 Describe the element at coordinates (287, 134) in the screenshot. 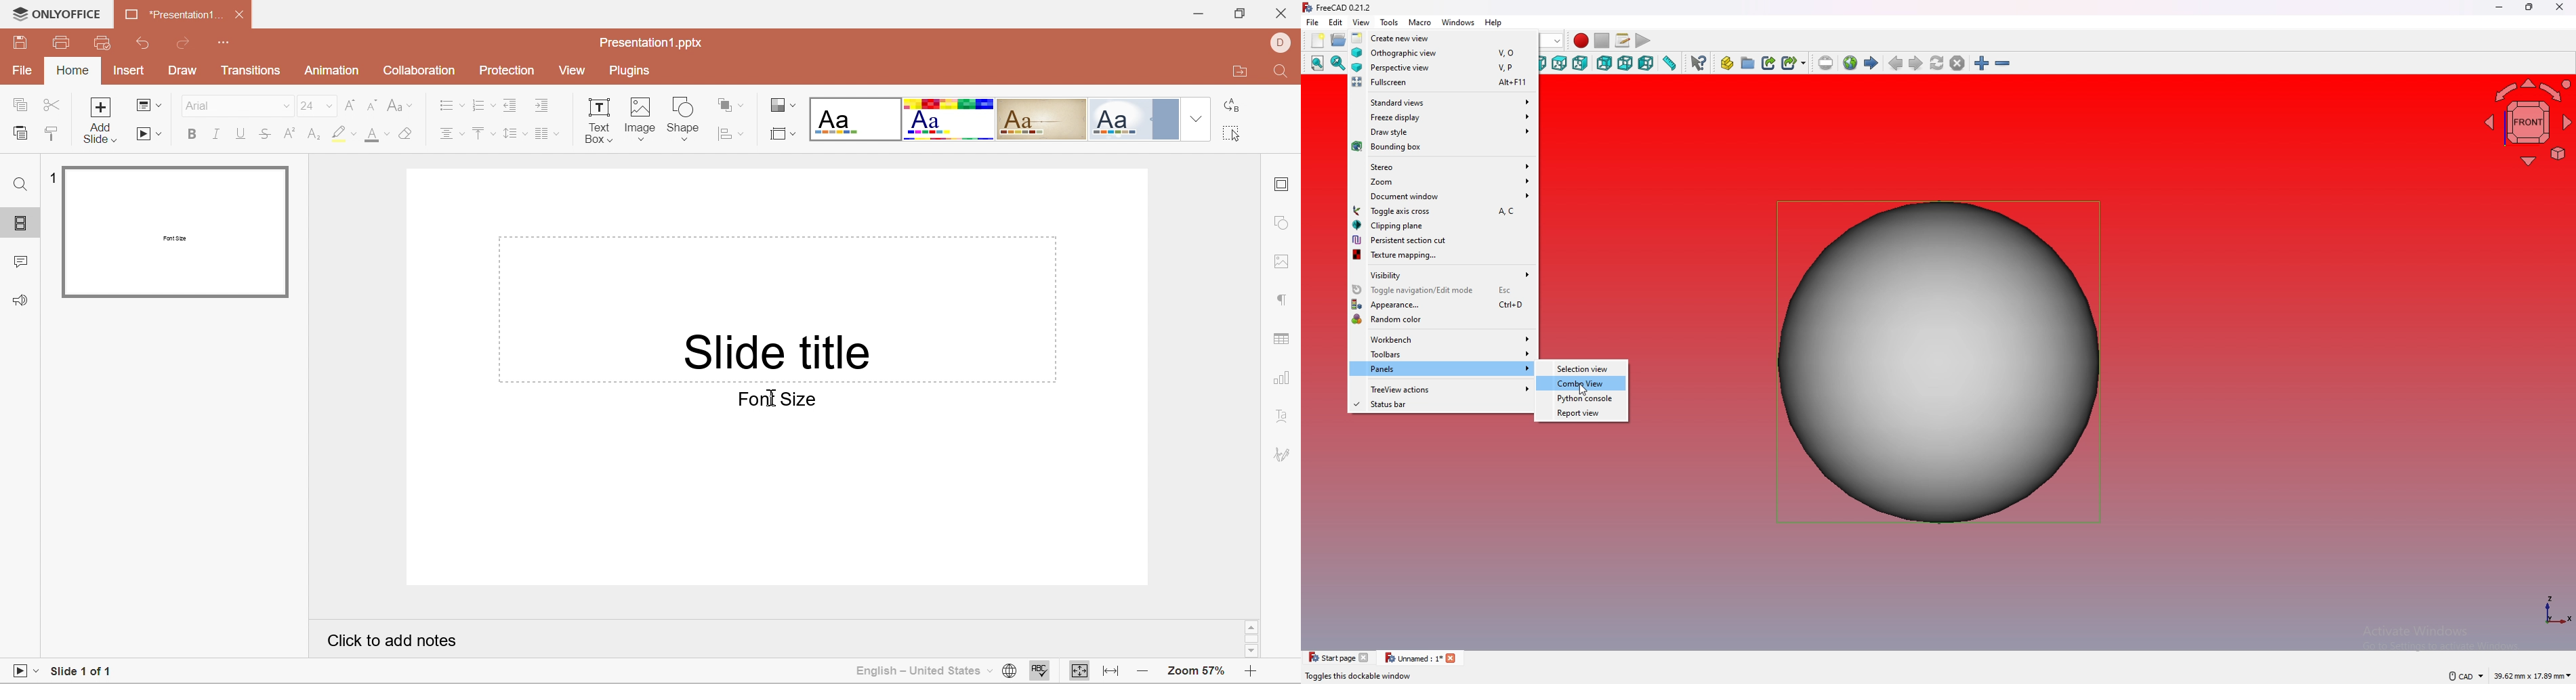

I see `Superscript` at that location.